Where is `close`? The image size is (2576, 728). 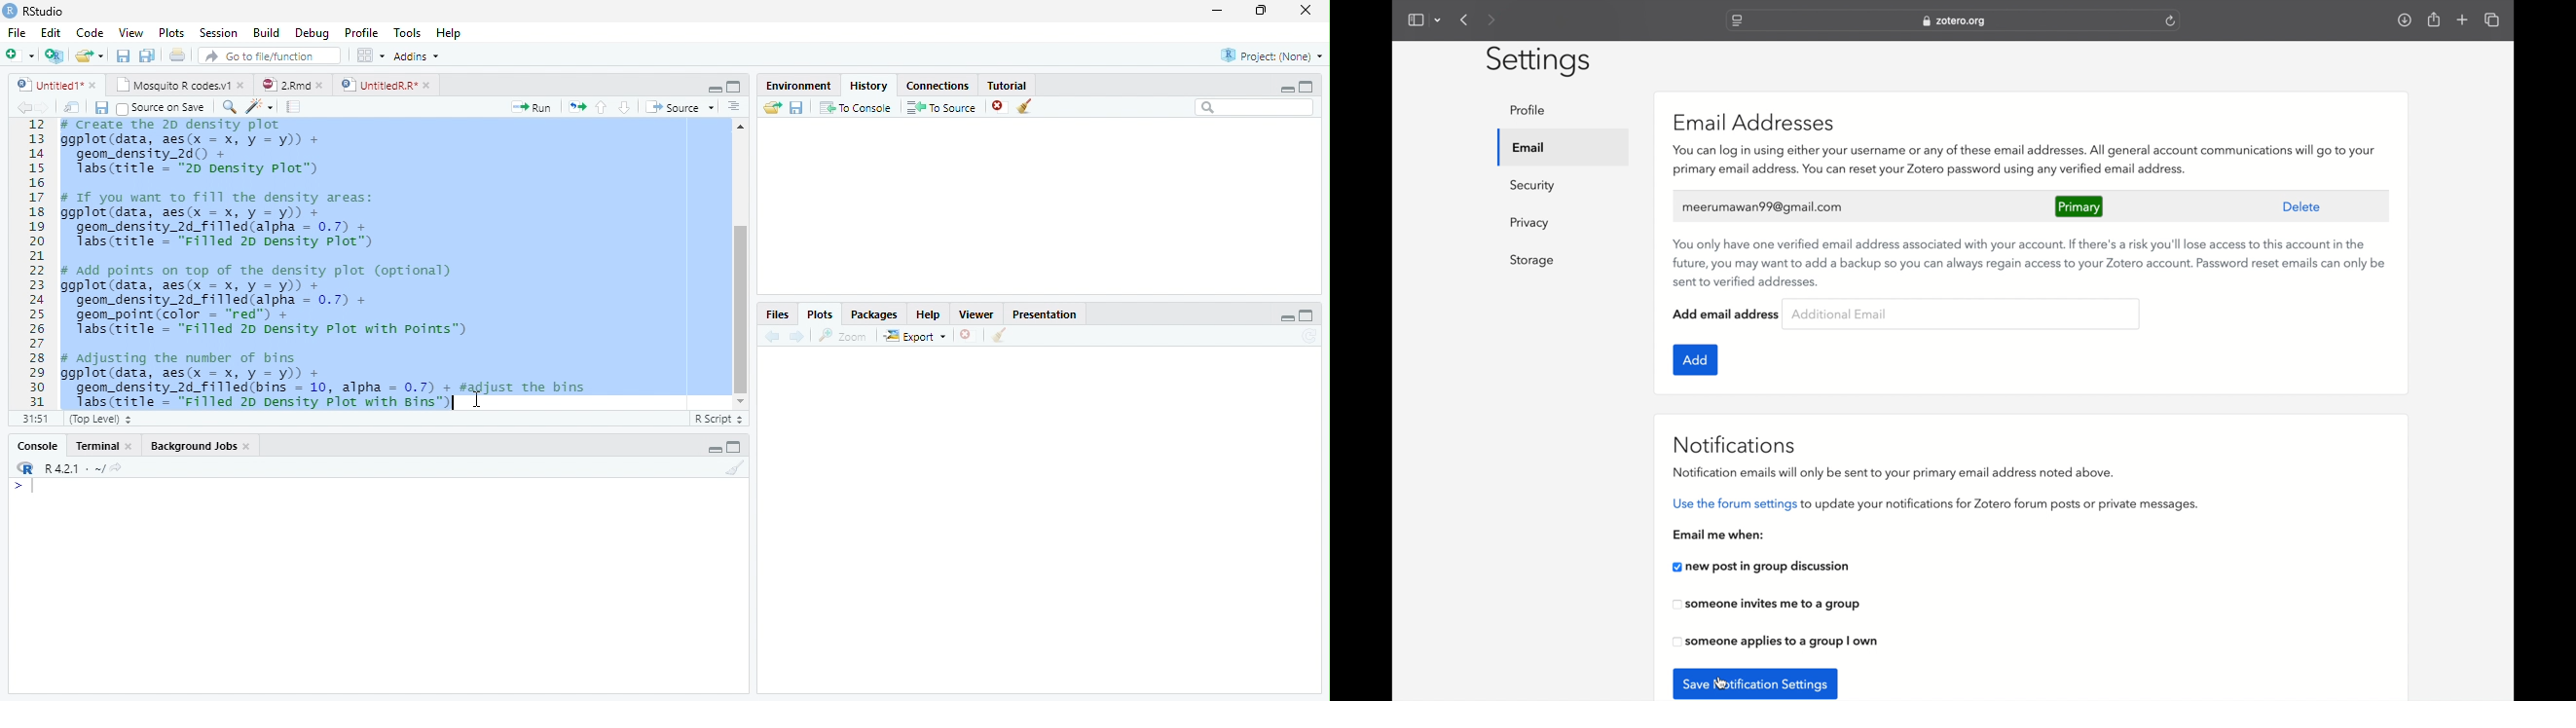
close is located at coordinates (1306, 10).